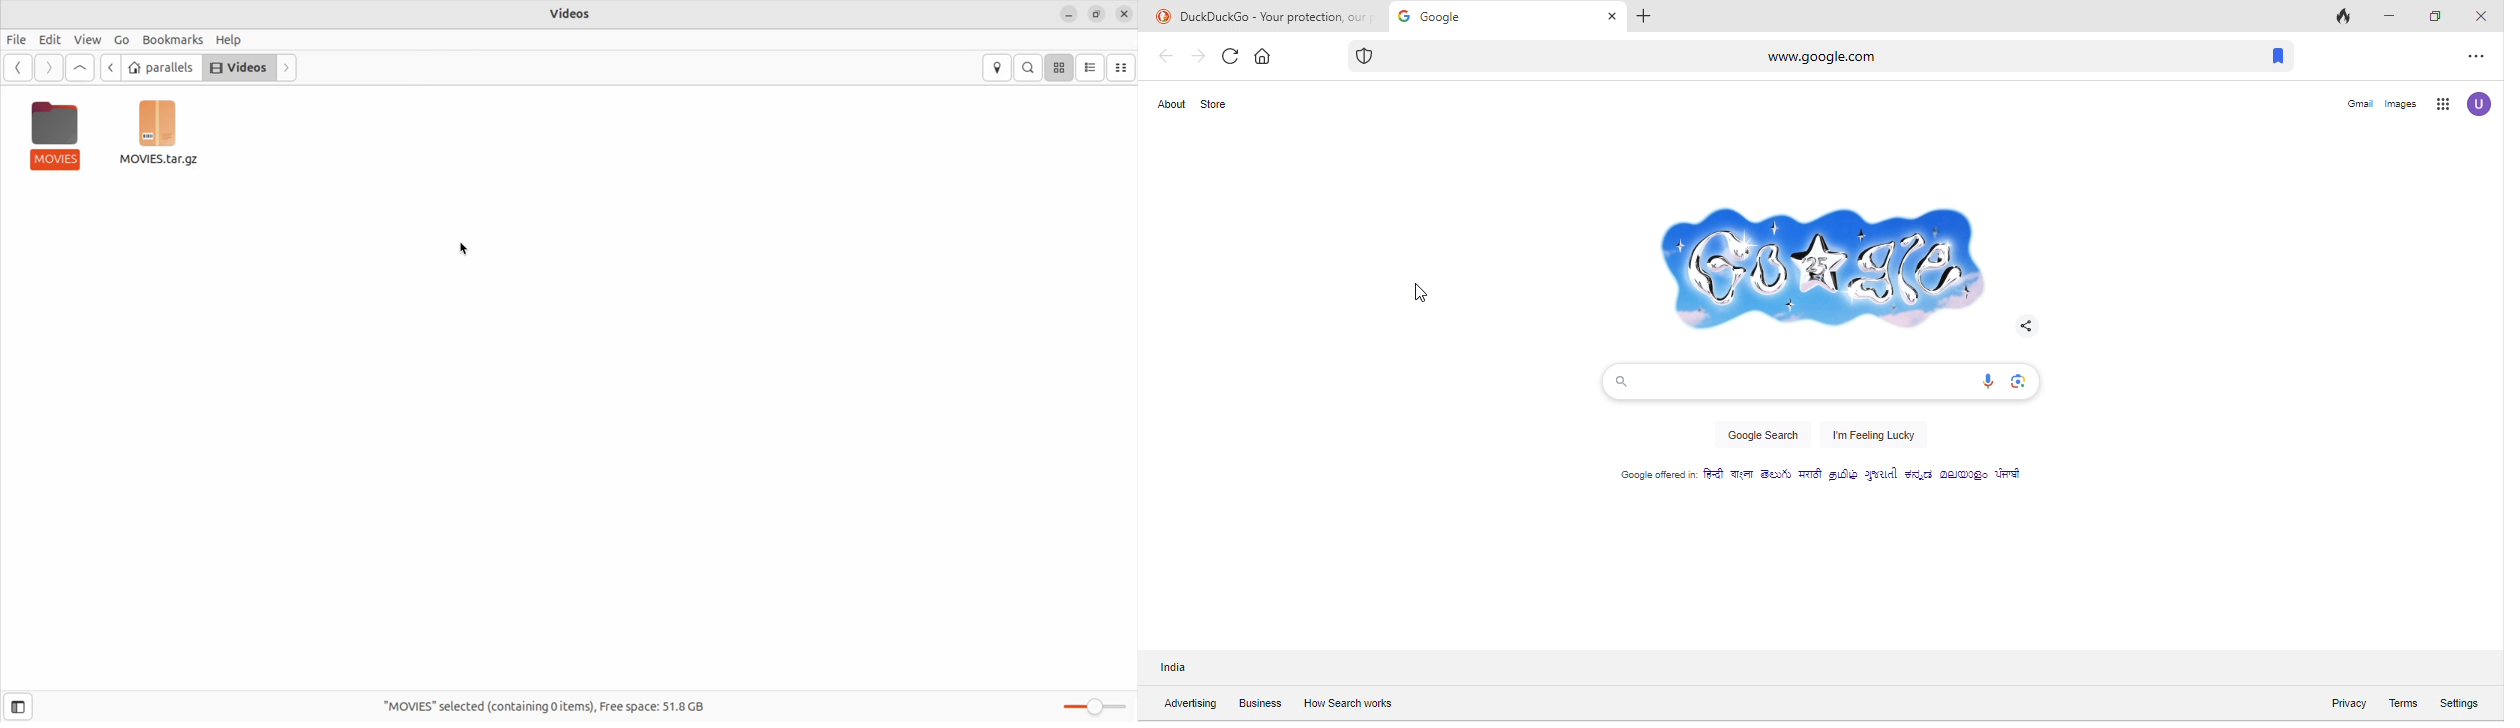 Image resolution: width=2520 pixels, height=728 pixels. What do you see at coordinates (2446, 105) in the screenshot?
I see `google app` at bounding box center [2446, 105].